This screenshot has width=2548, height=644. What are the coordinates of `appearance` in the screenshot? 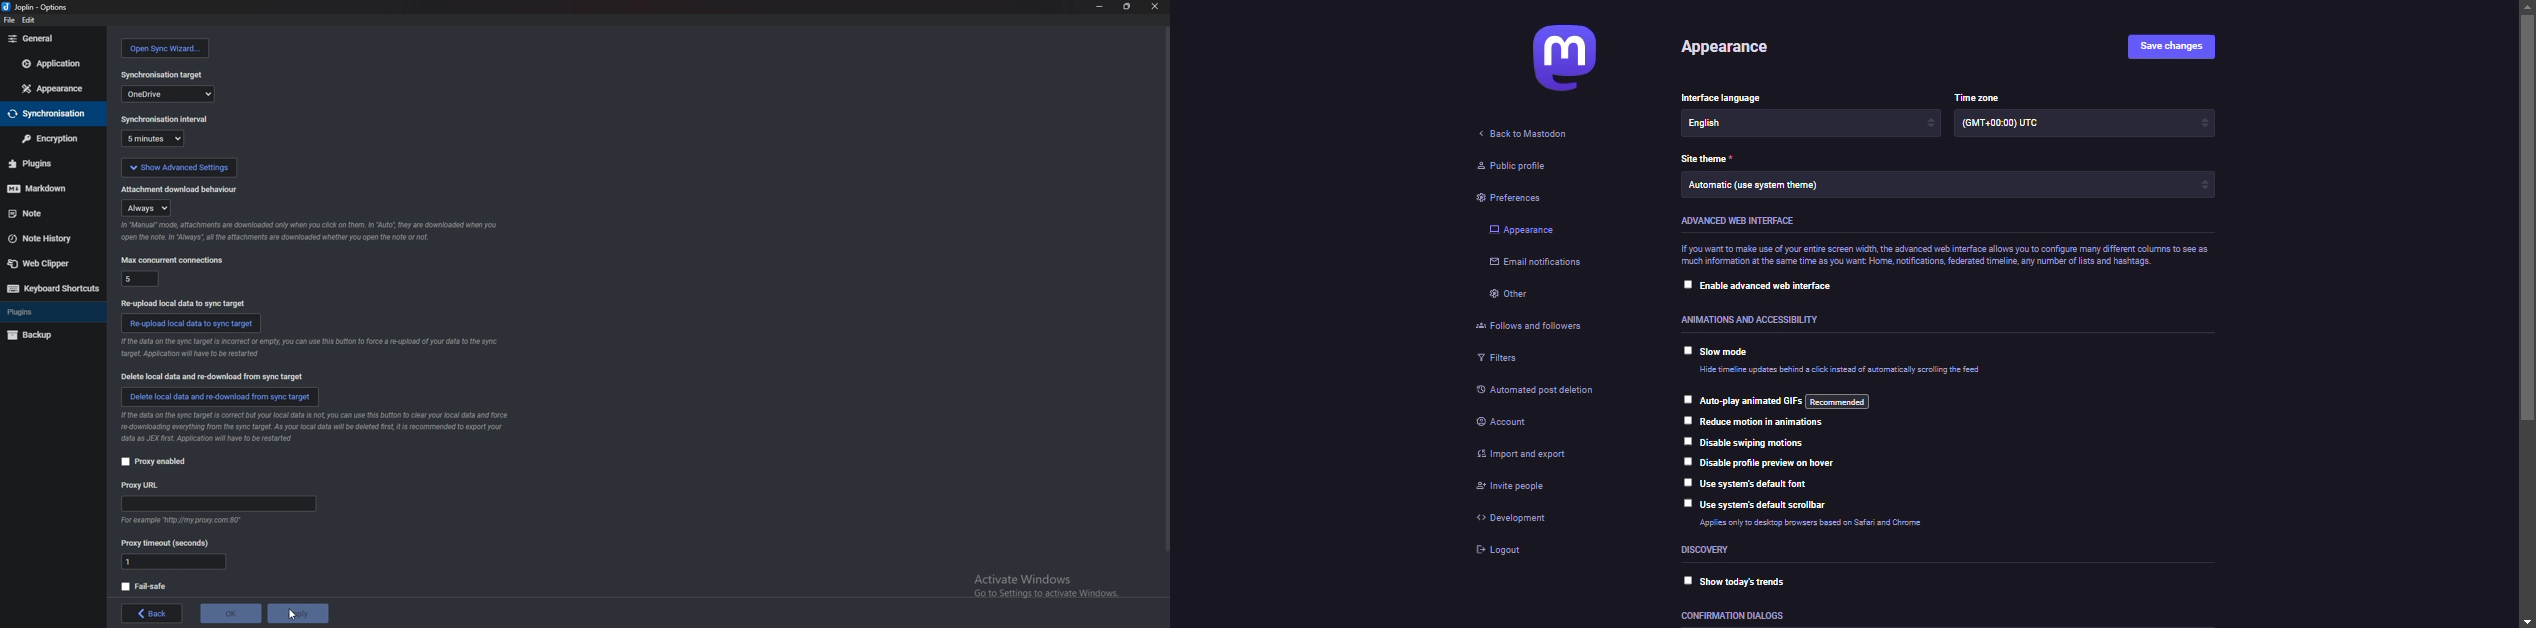 It's located at (1522, 230).